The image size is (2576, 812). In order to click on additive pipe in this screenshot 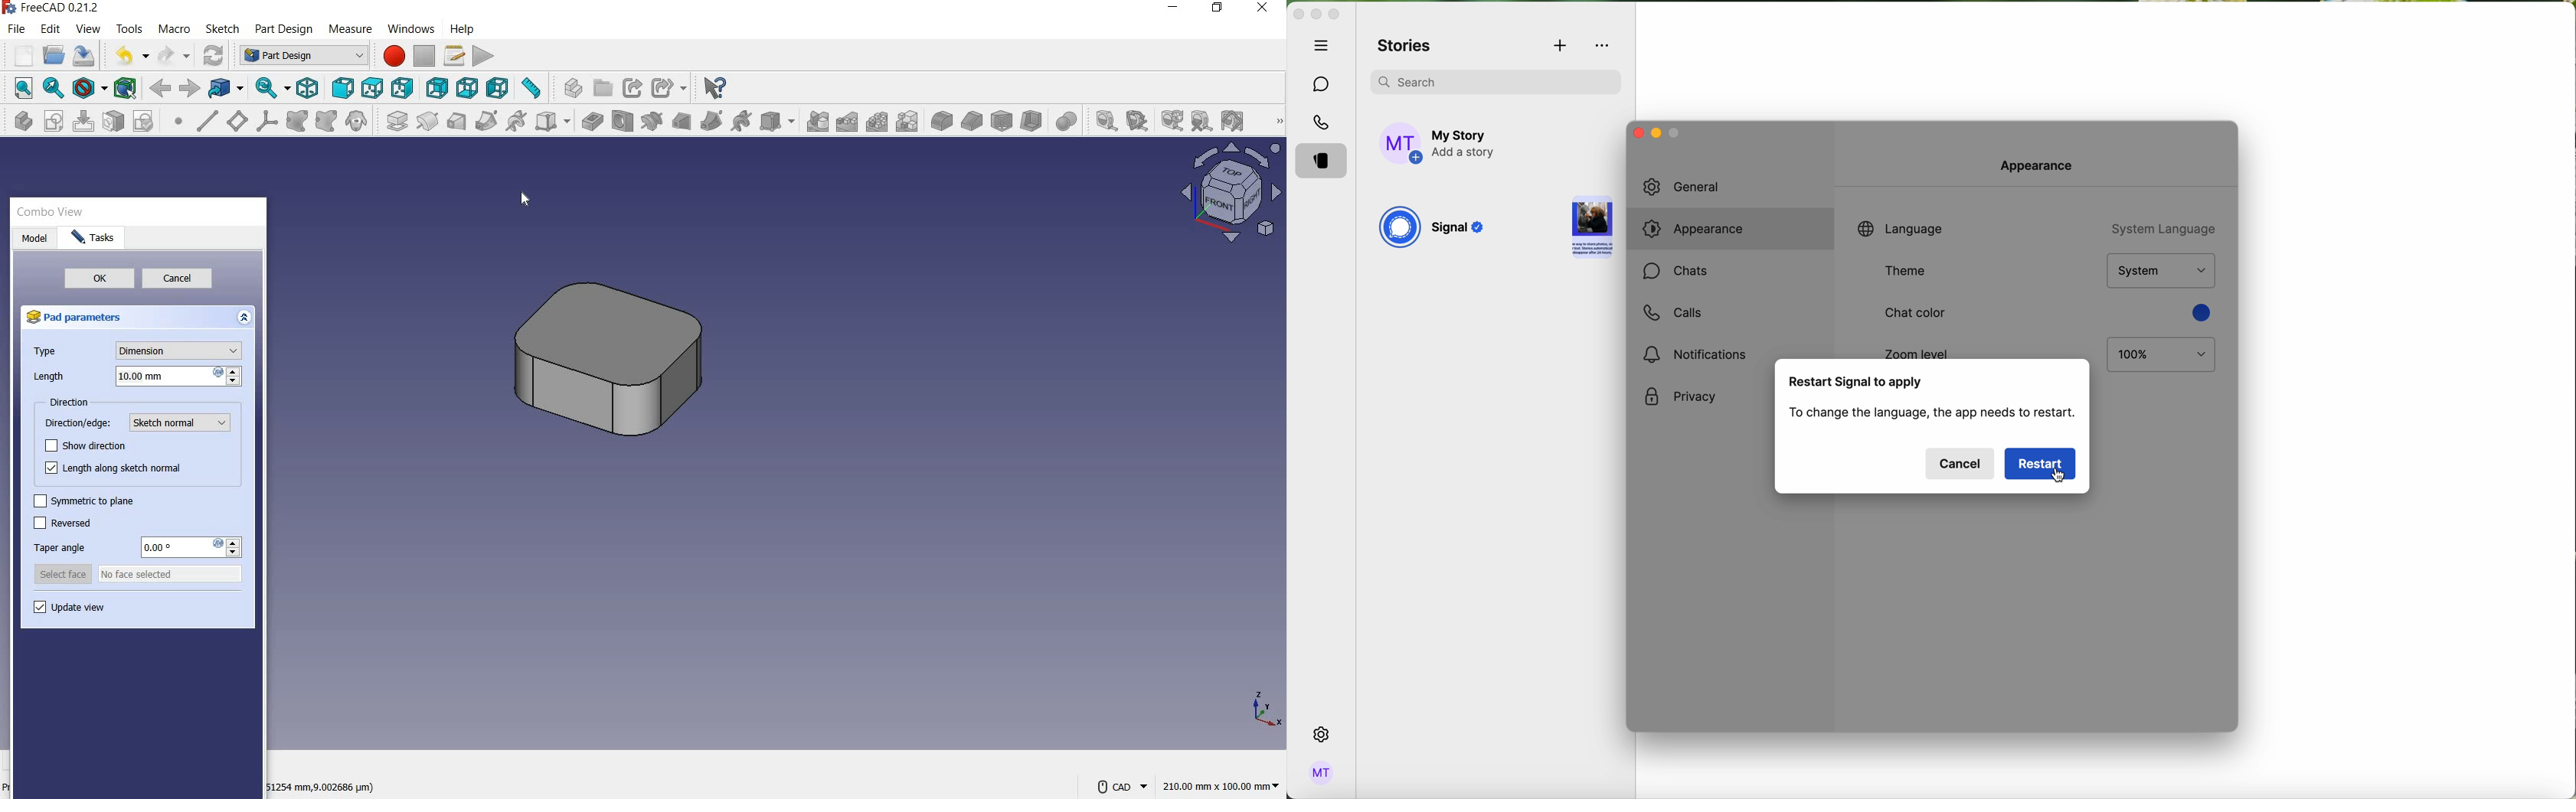, I will do `click(485, 122)`.